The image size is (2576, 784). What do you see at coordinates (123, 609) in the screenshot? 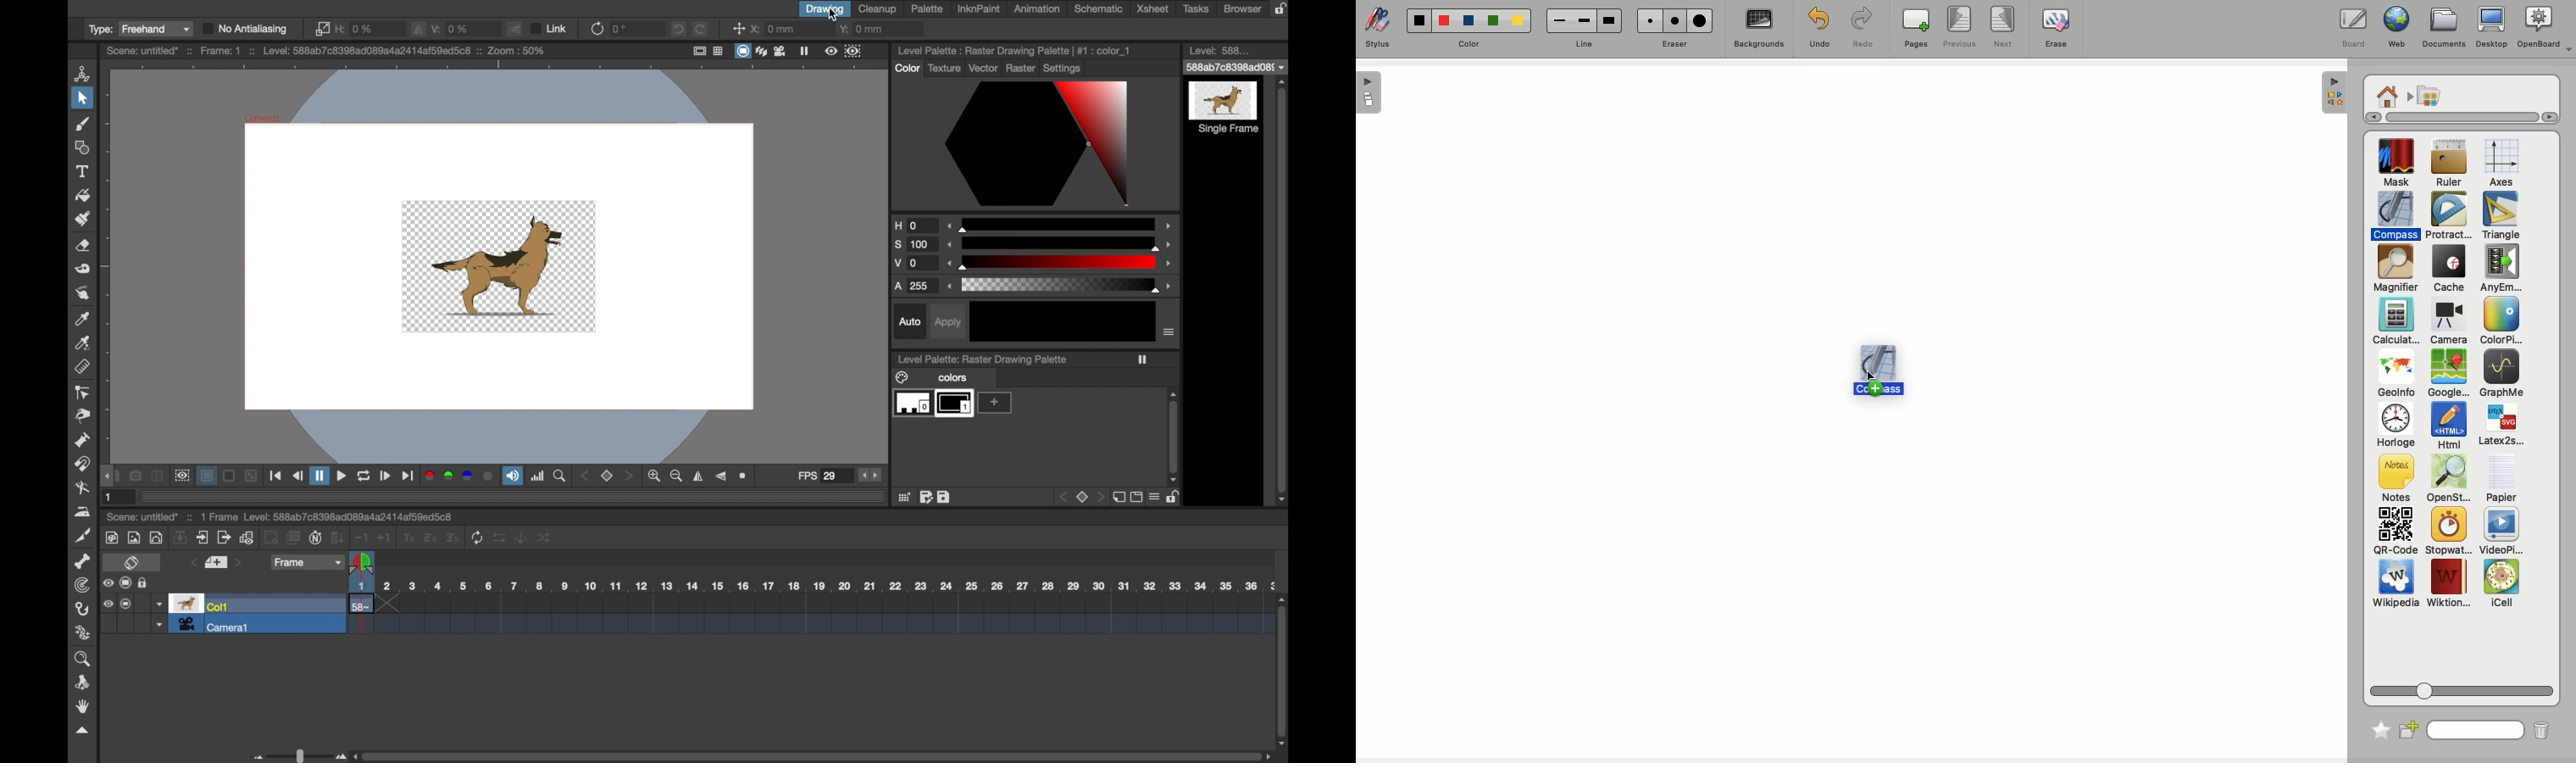
I see `eye and pause` at bounding box center [123, 609].